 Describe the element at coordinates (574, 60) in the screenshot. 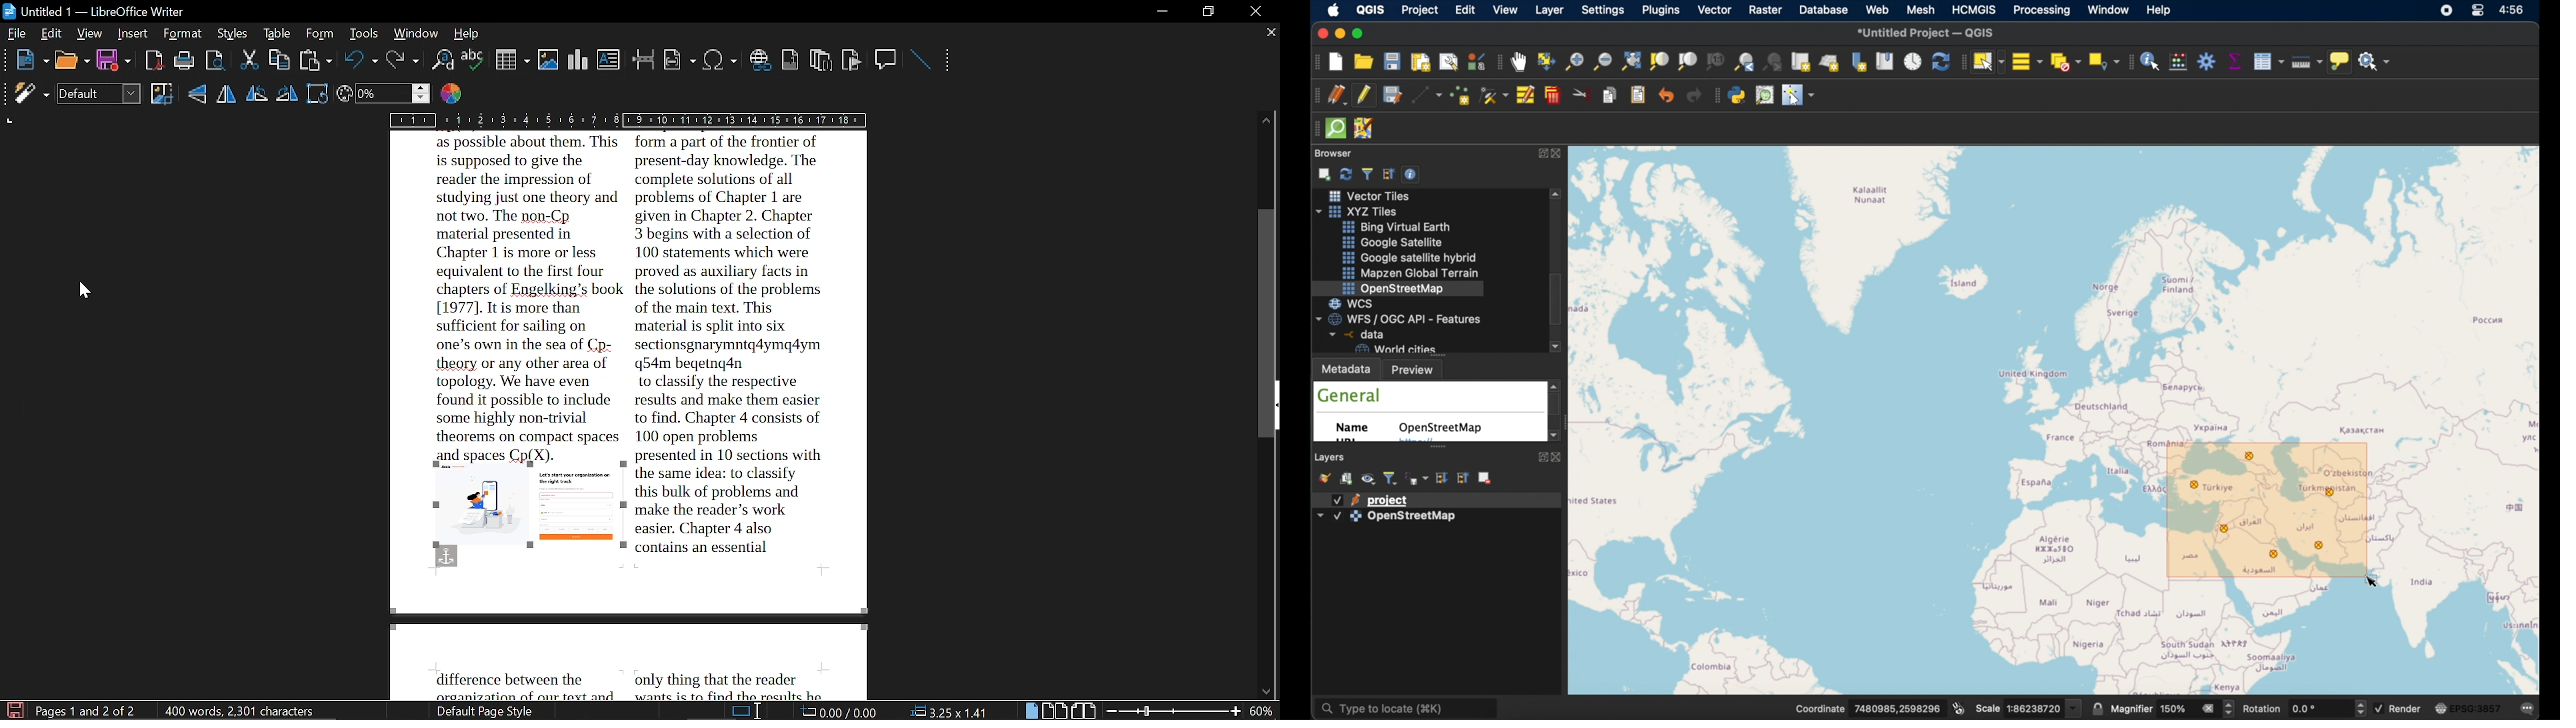

I see `insert chart` at that location.